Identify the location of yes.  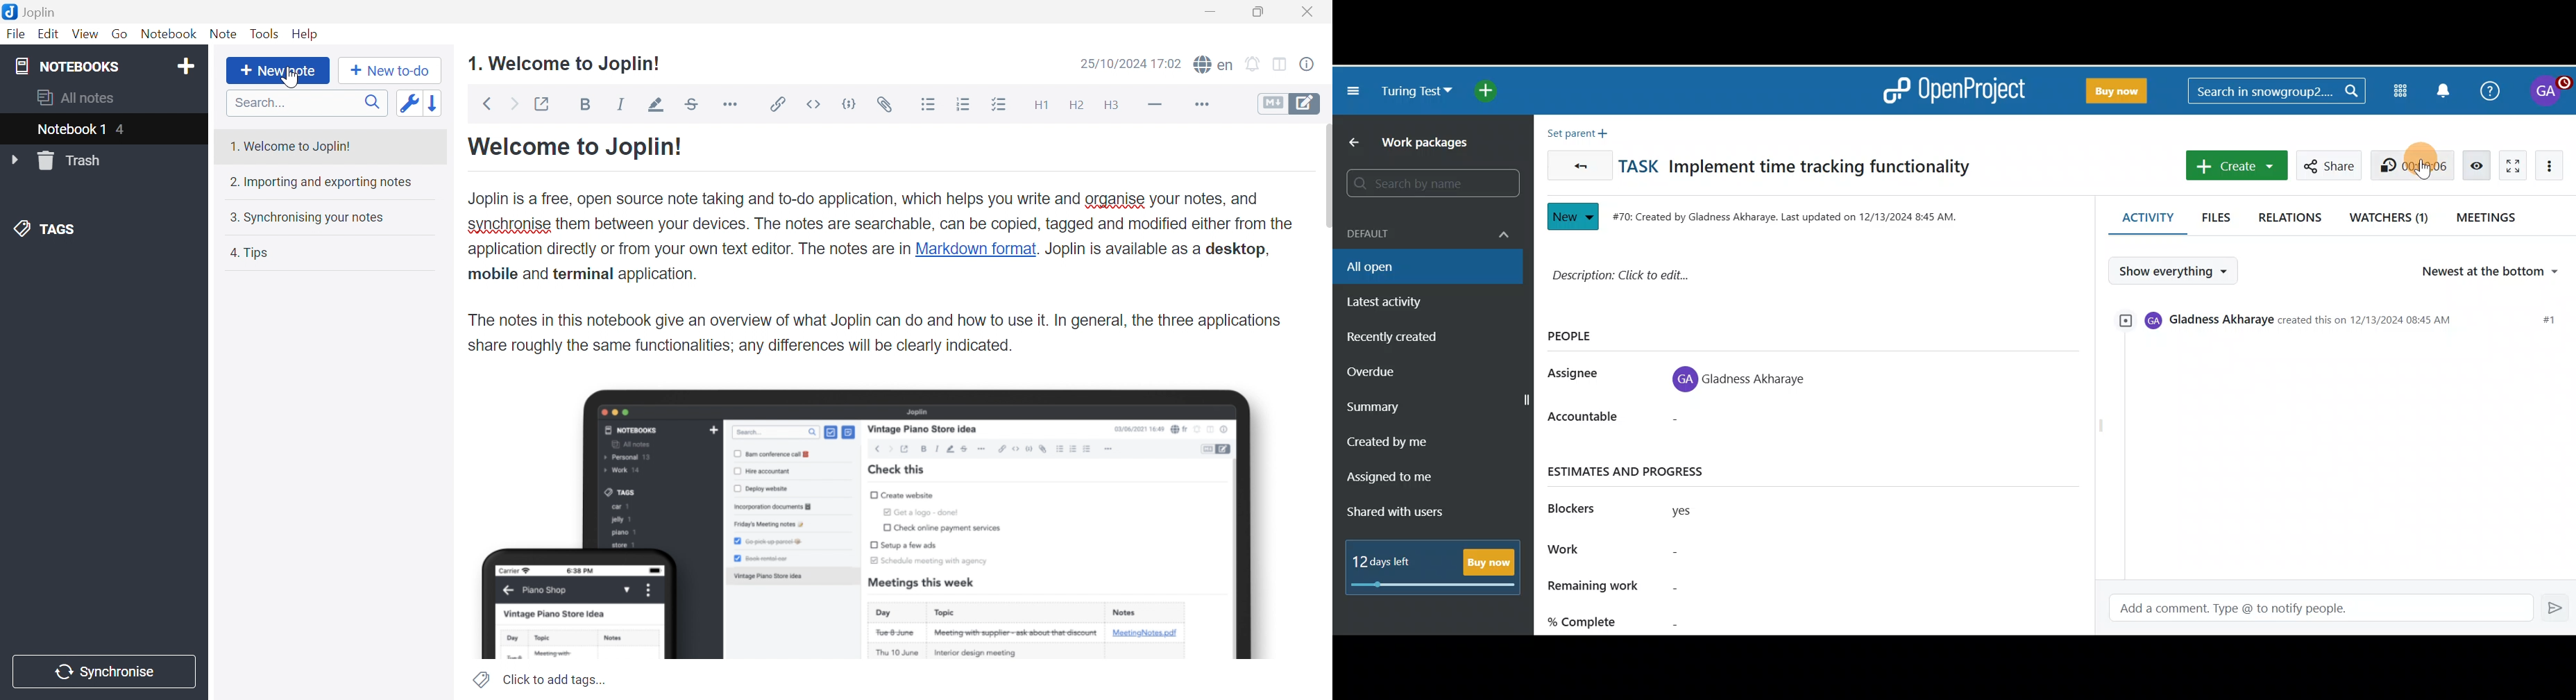
(1698, 513).